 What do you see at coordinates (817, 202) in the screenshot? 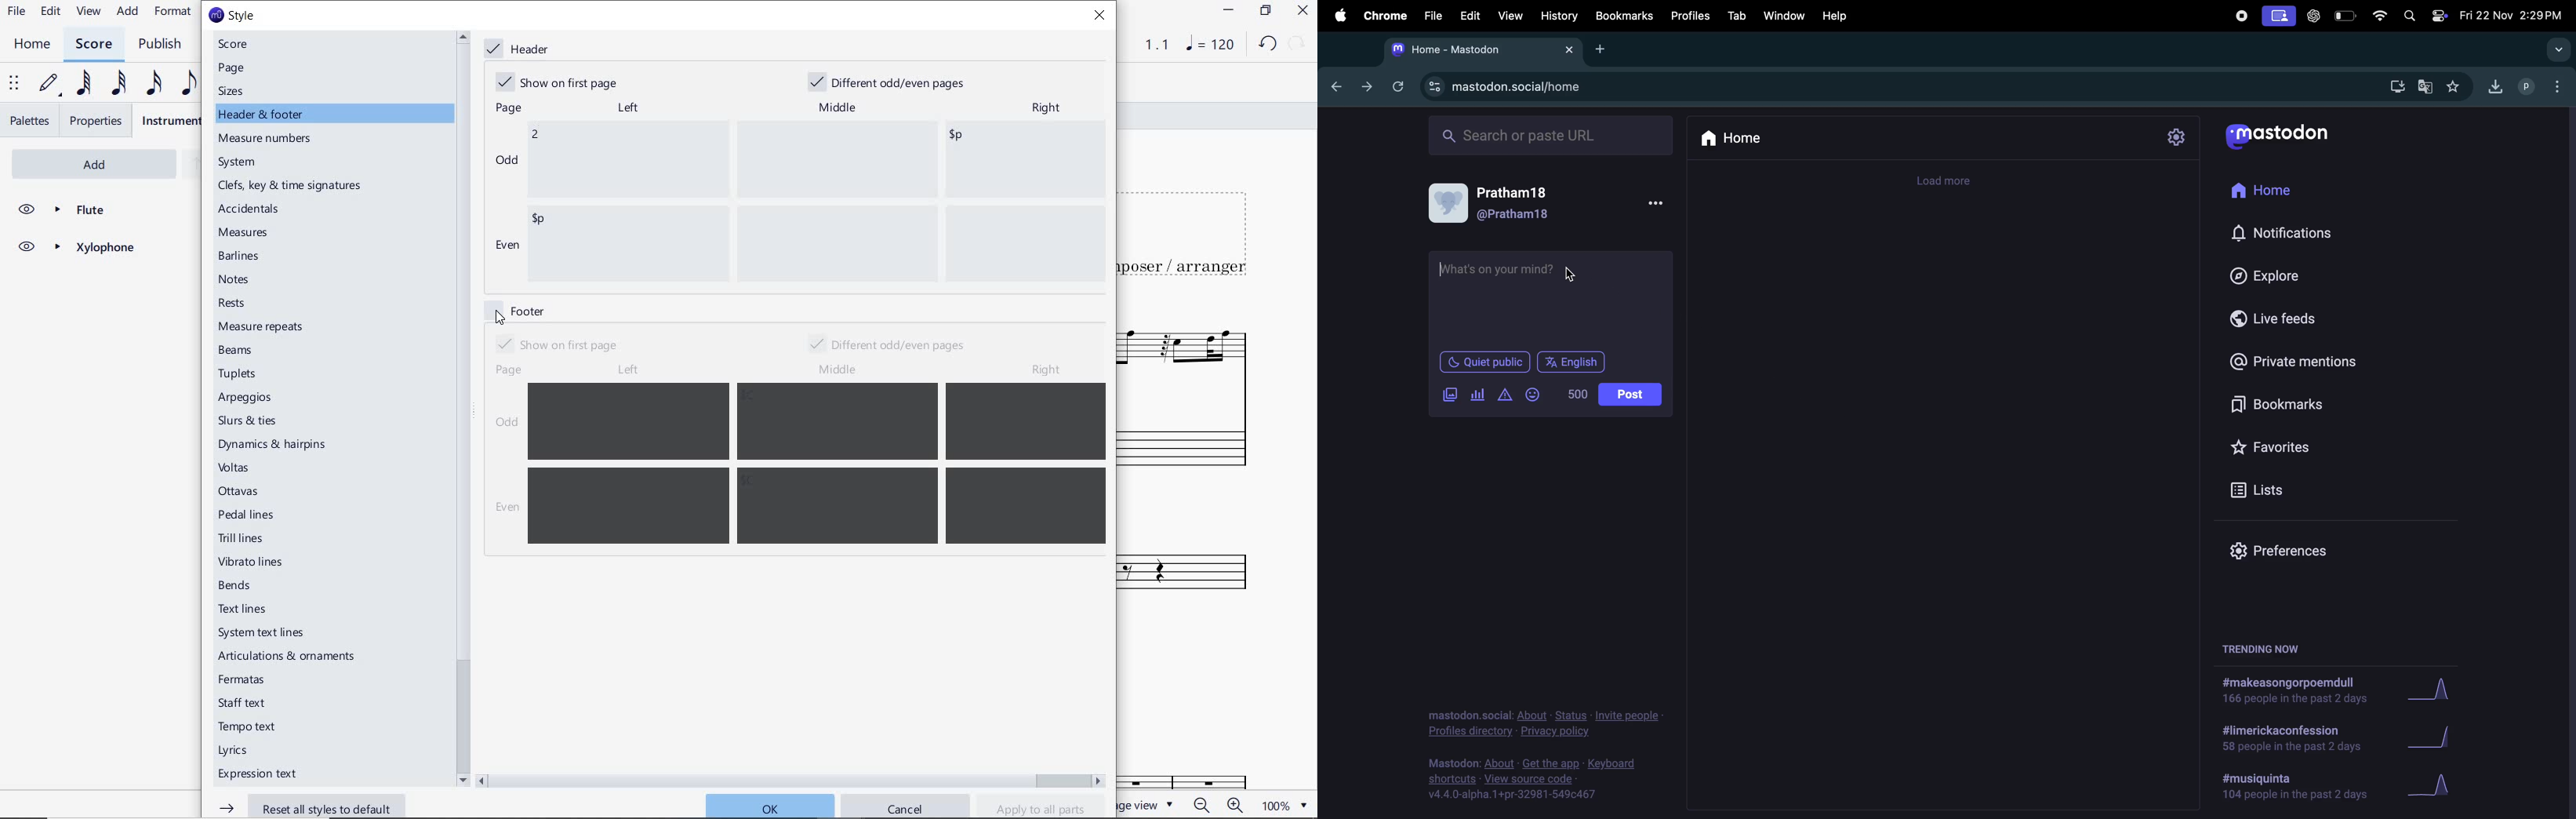
I see `data entered "2"` at bounding box center [817, 202].